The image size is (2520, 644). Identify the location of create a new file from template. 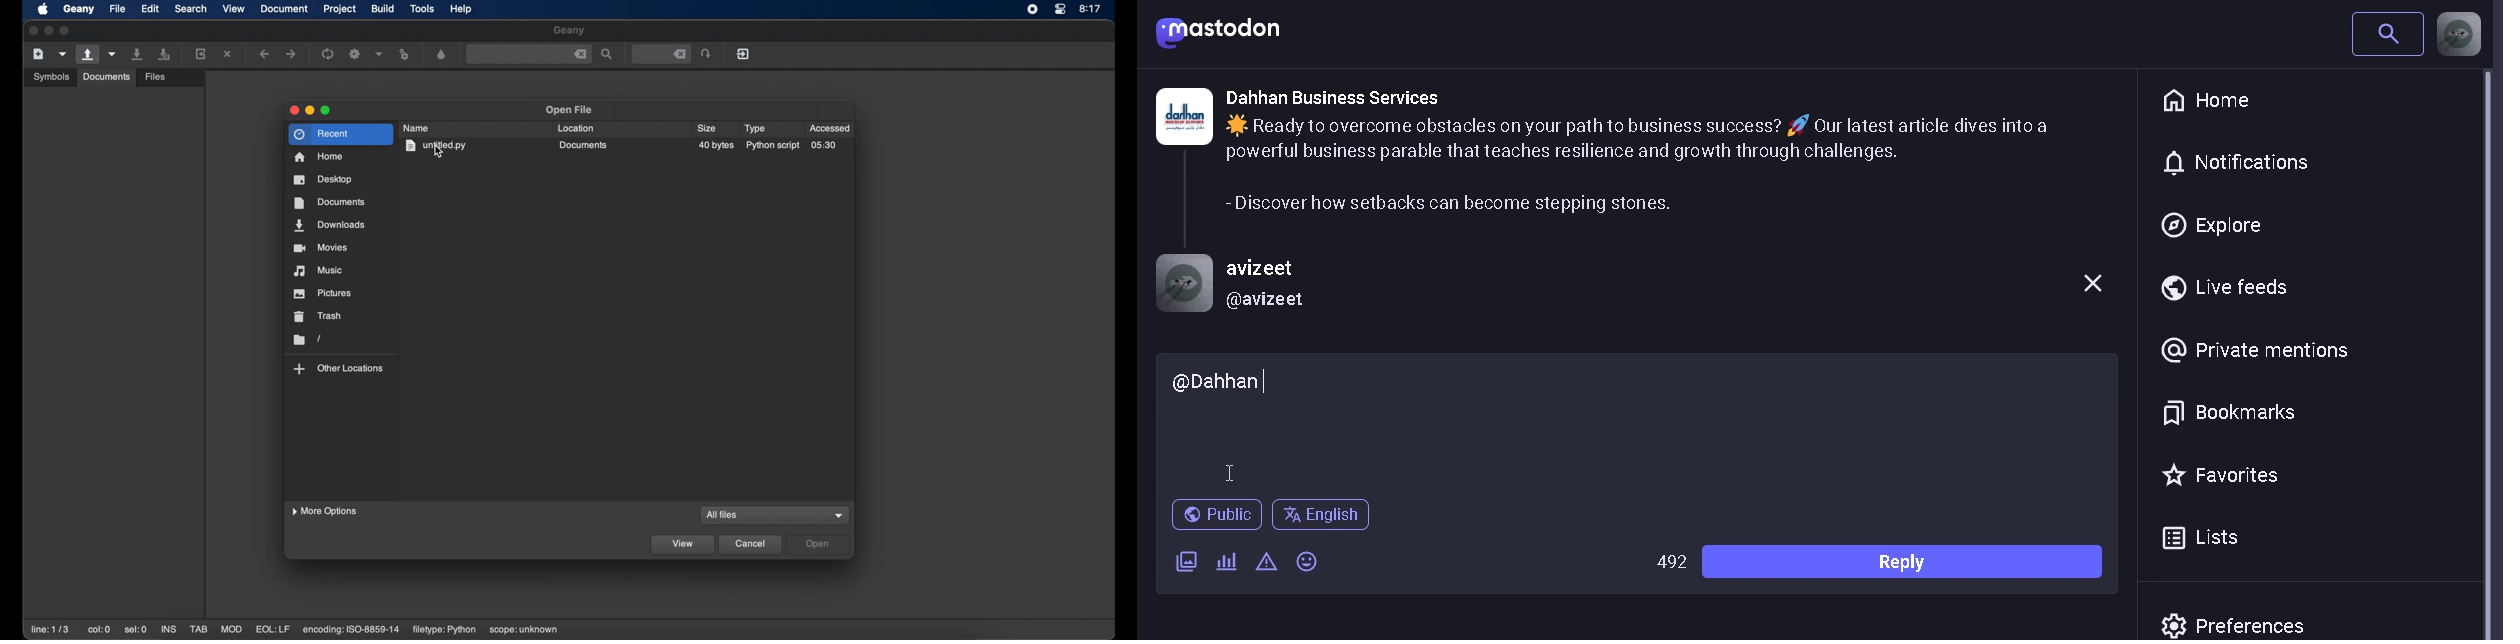
(63, 55).